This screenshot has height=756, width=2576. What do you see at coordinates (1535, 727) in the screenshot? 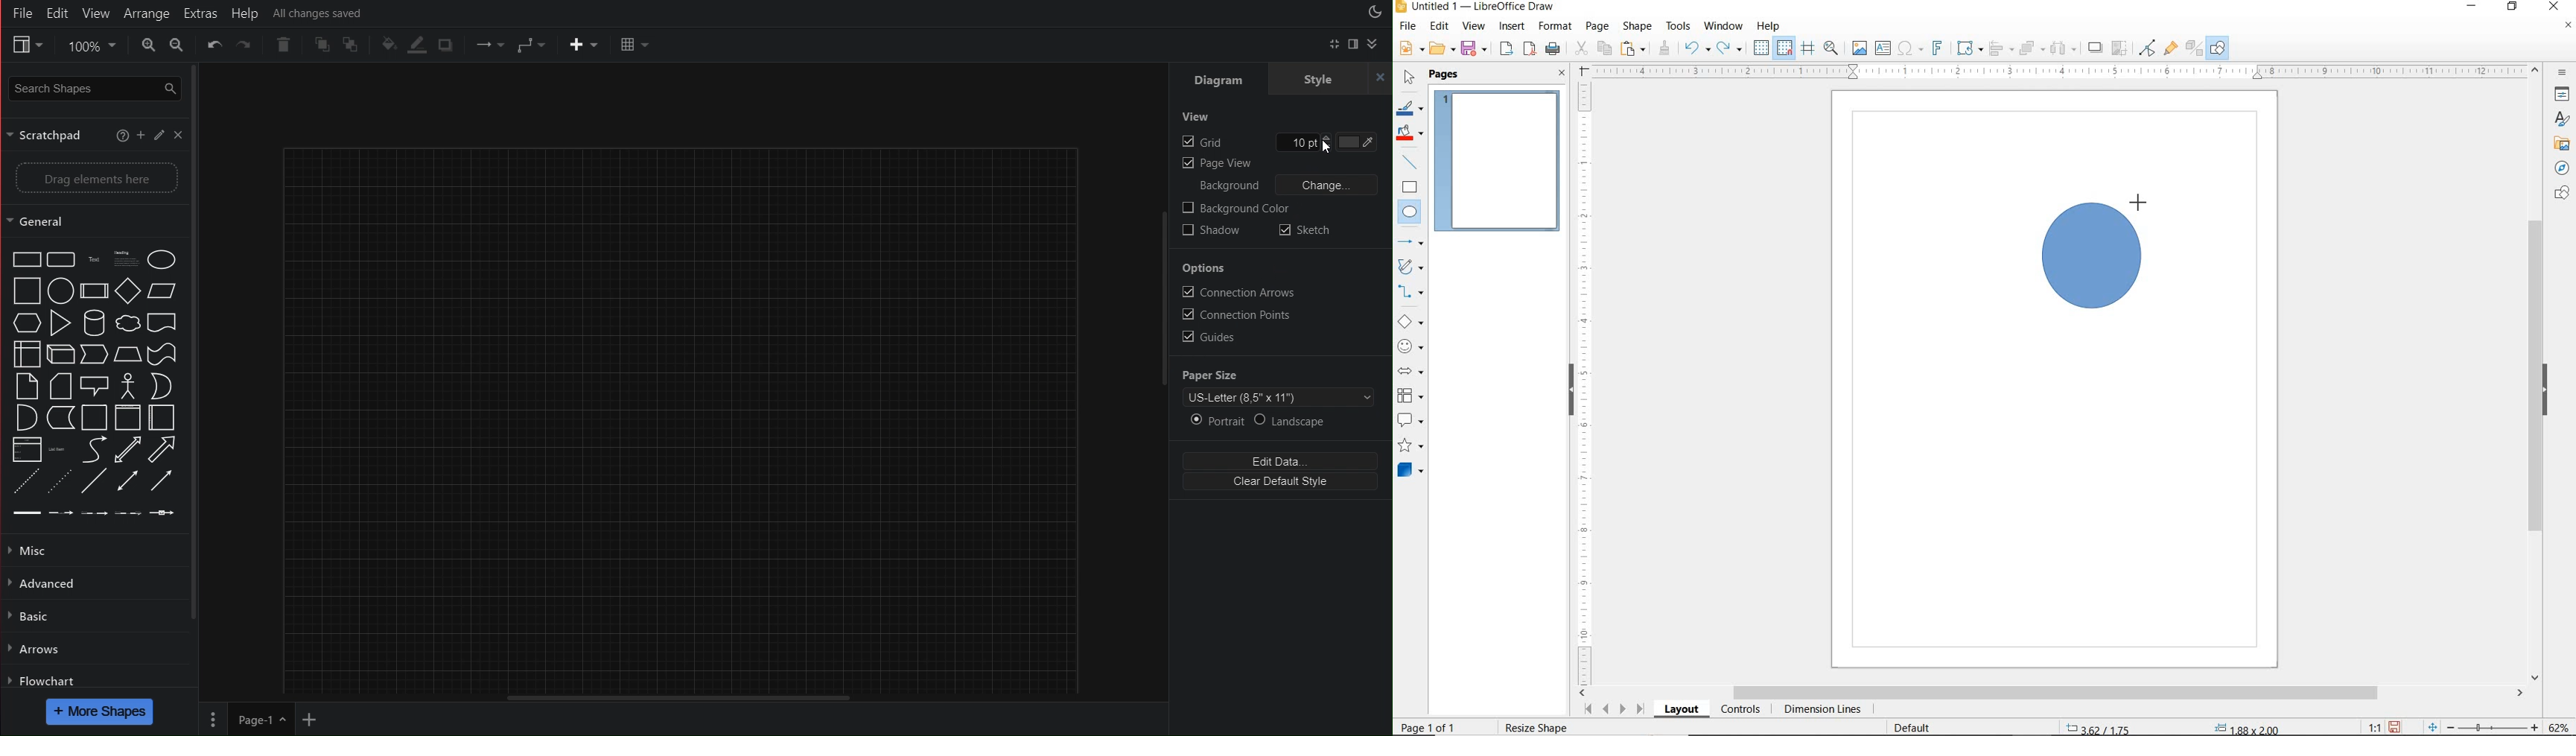
I see `rESIZE sHAPE` at bounding box center [1535, 727].